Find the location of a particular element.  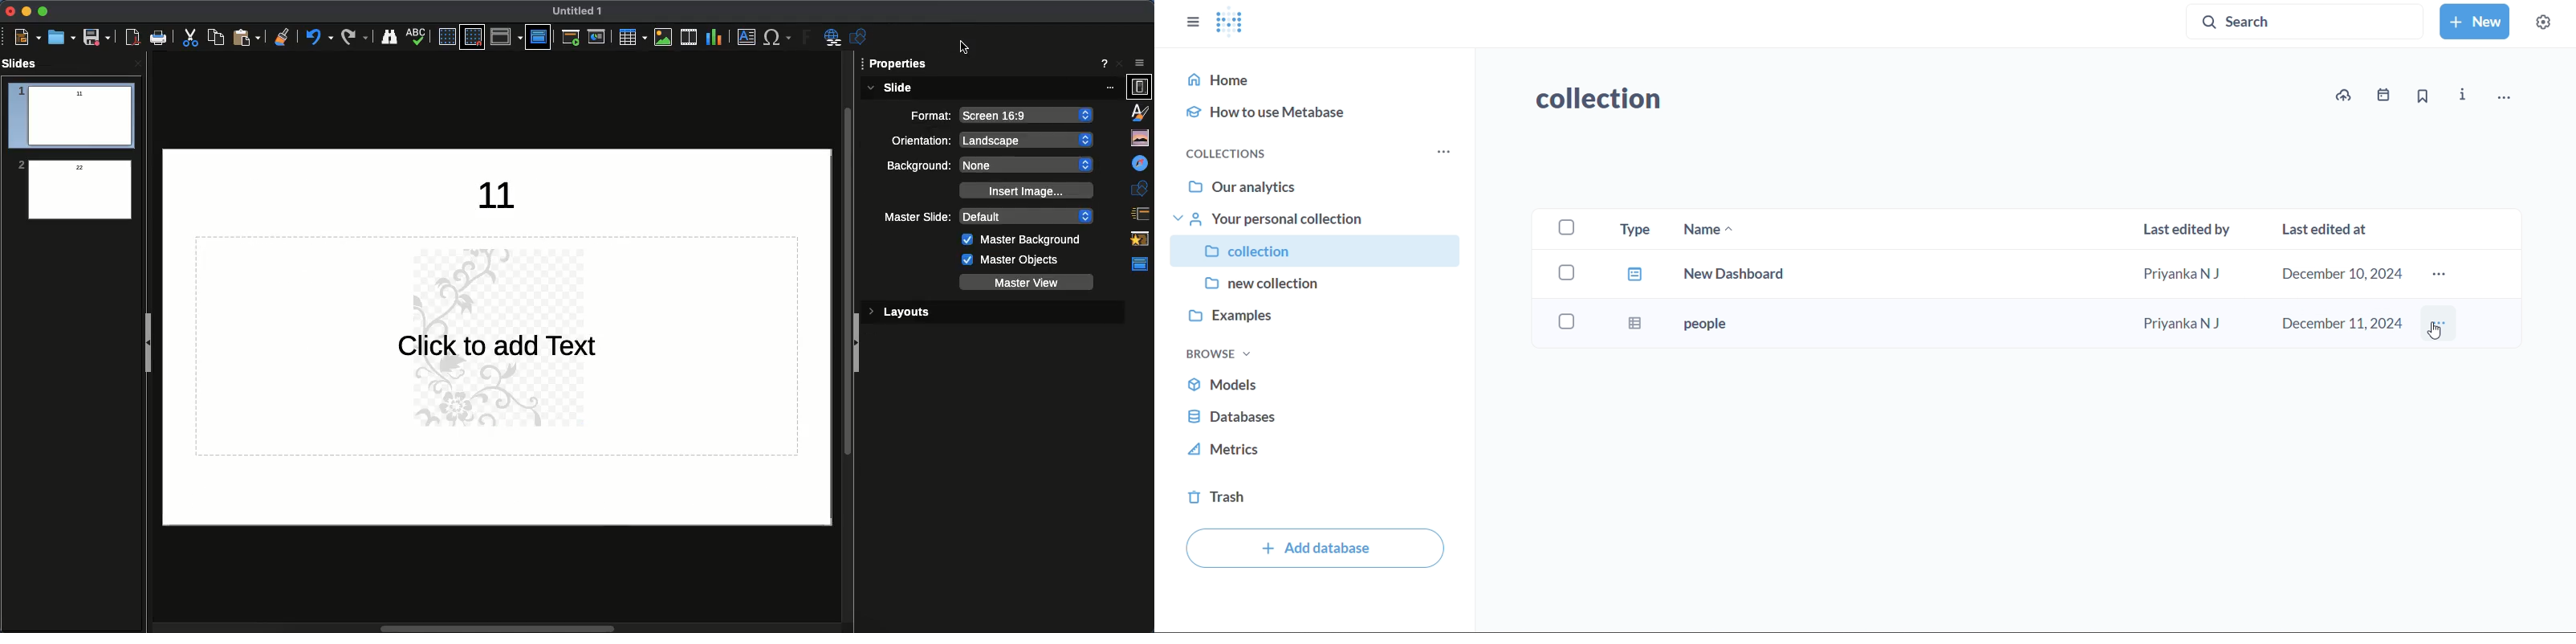

Styles is located at coordinates (1143, 112).